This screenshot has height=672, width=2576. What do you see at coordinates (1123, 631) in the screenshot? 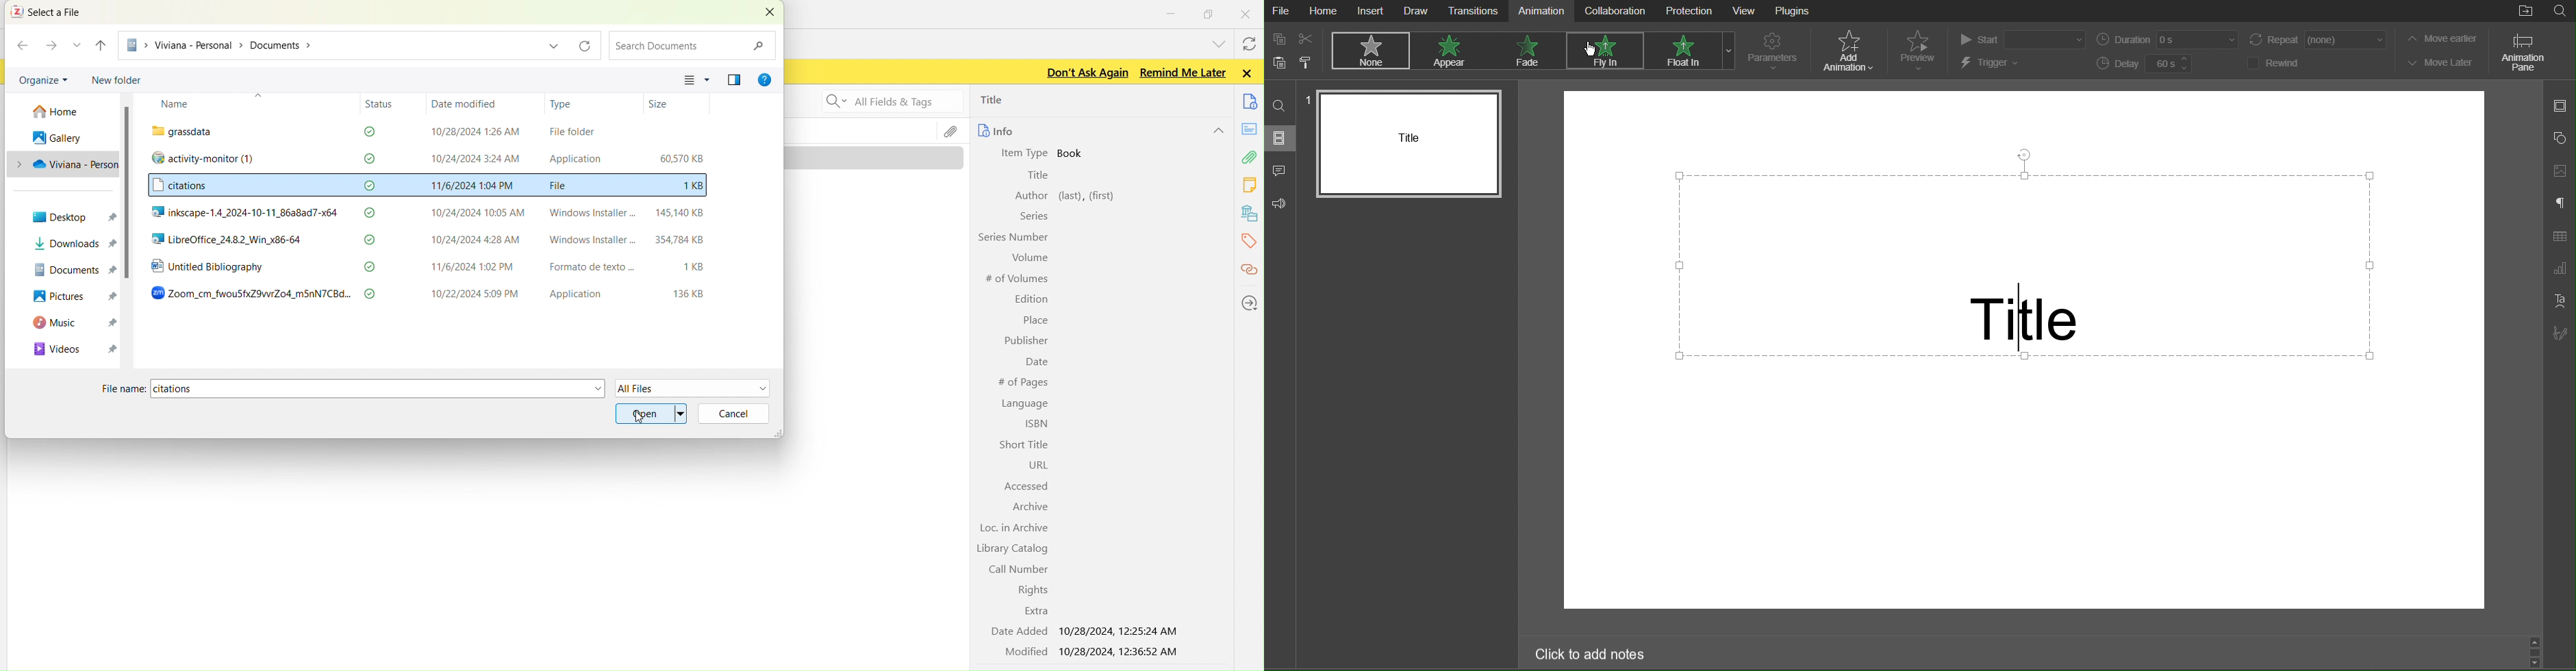
I see `10/28/2024, 12:25:24 AM` at bounding box center [1123, 631].